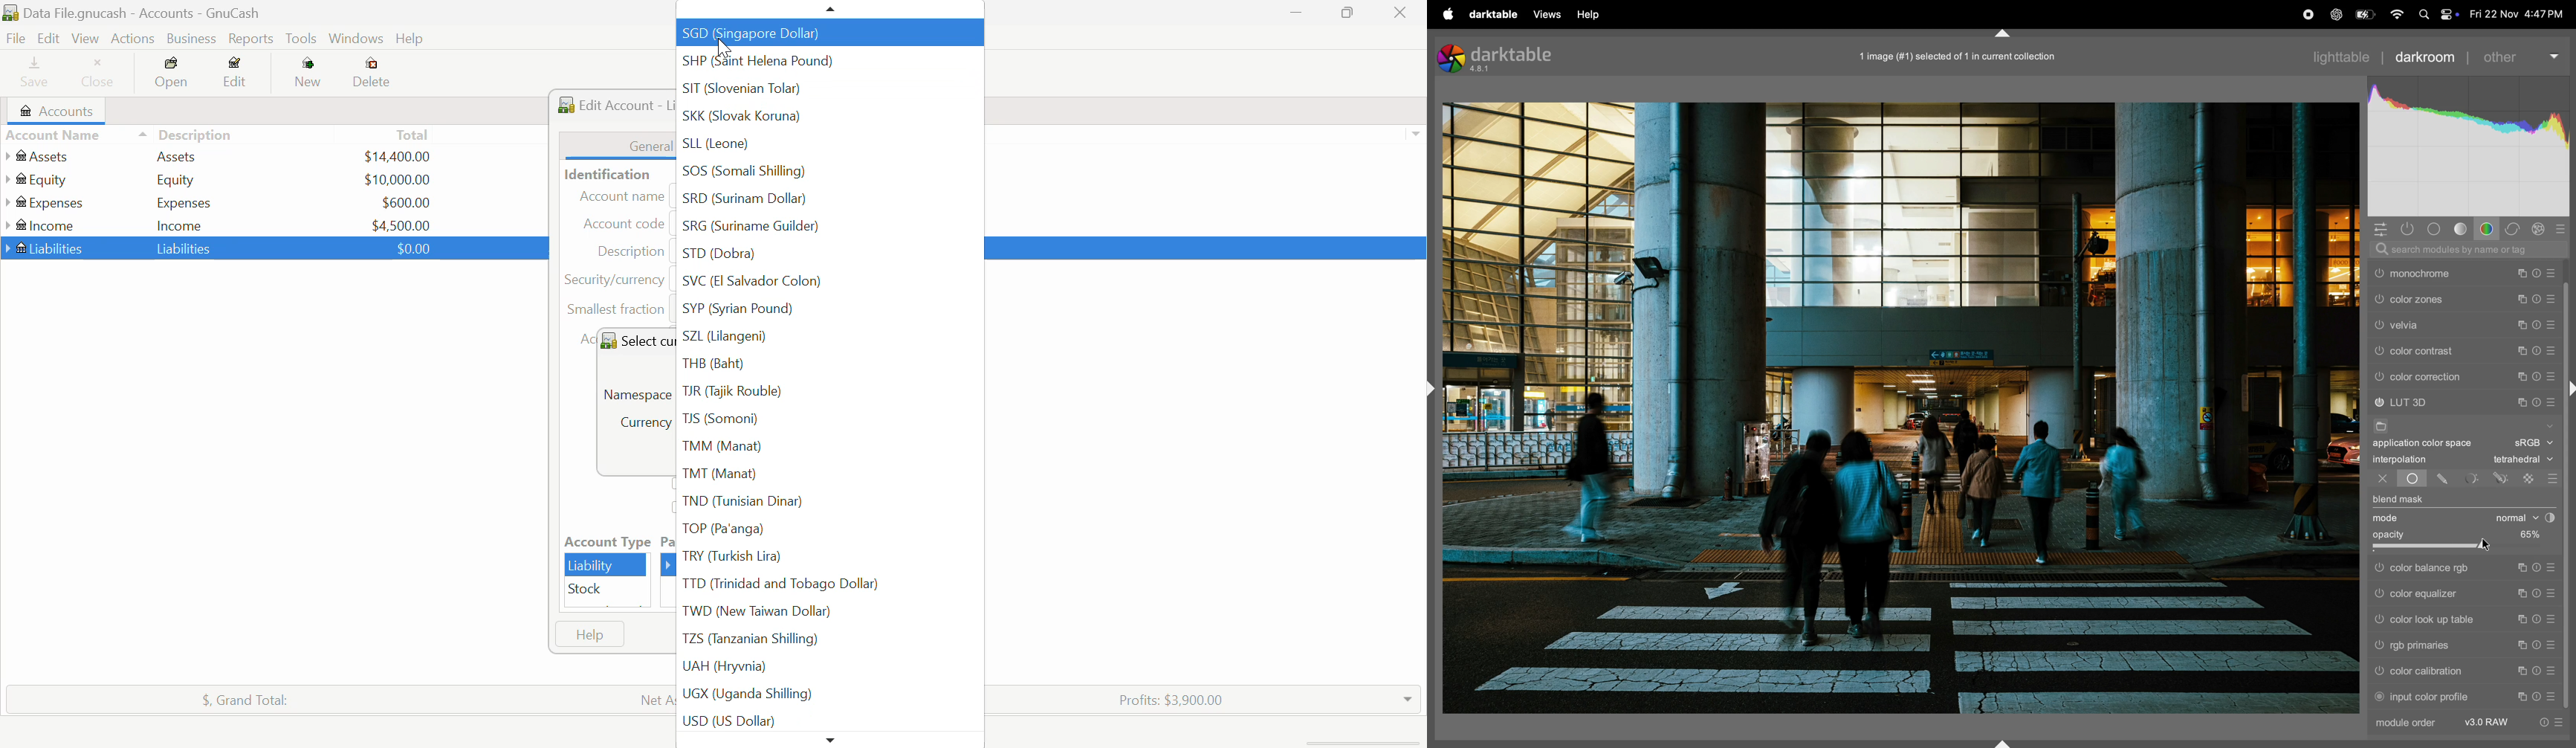 Image resolution: width=2576 pixels, height=756 pixels. What do you see at coordinates (99, 74) in the screenshot?
I see `Close` at bounding box center [99, 74].